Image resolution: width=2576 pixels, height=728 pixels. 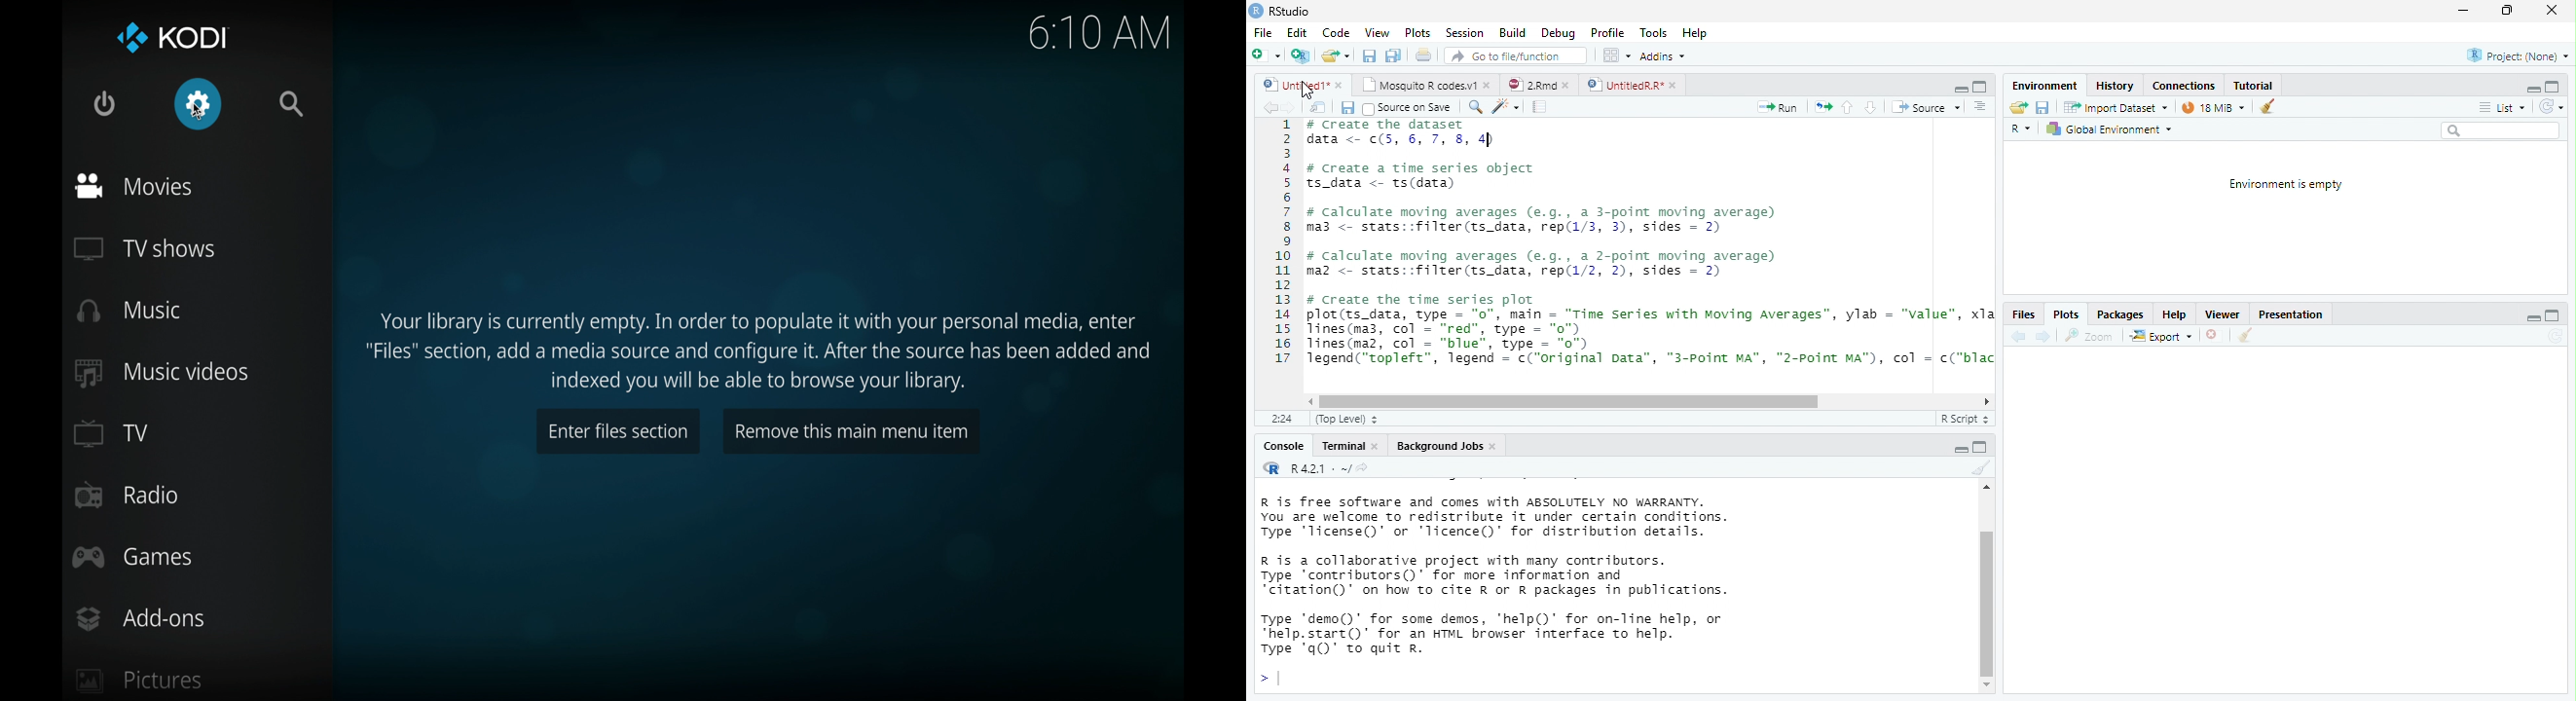 I want to click on open an existing file, so click(x=1336, y=56).